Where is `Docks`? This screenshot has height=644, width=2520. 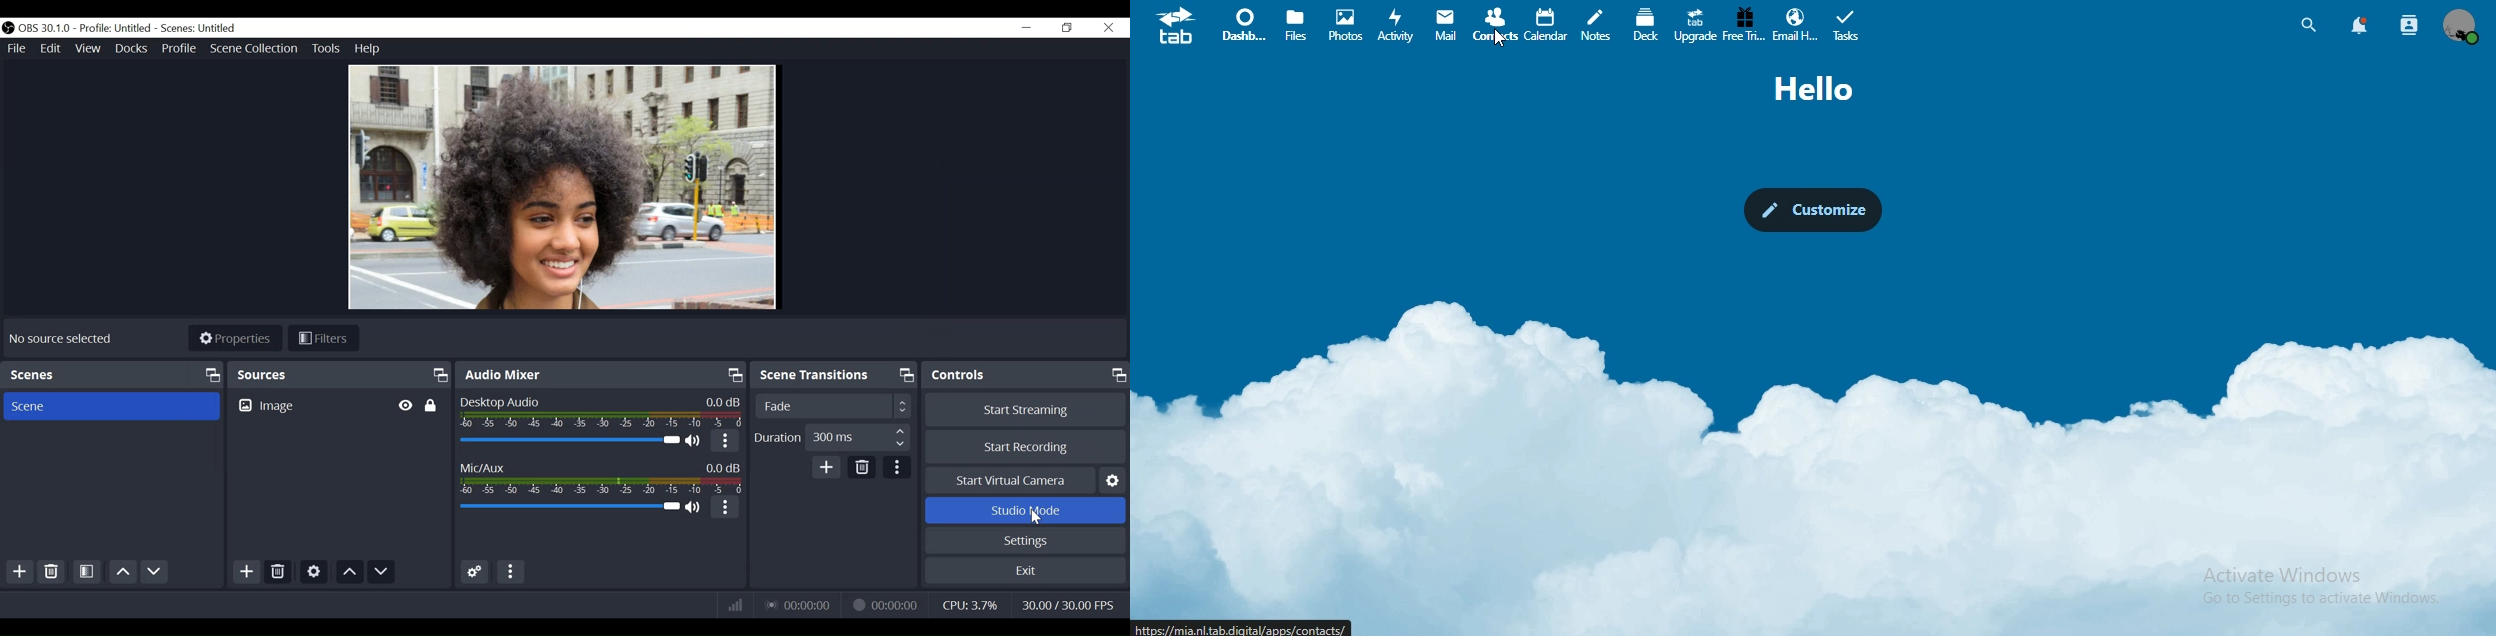
Docks is located at coordinates (132, 49).